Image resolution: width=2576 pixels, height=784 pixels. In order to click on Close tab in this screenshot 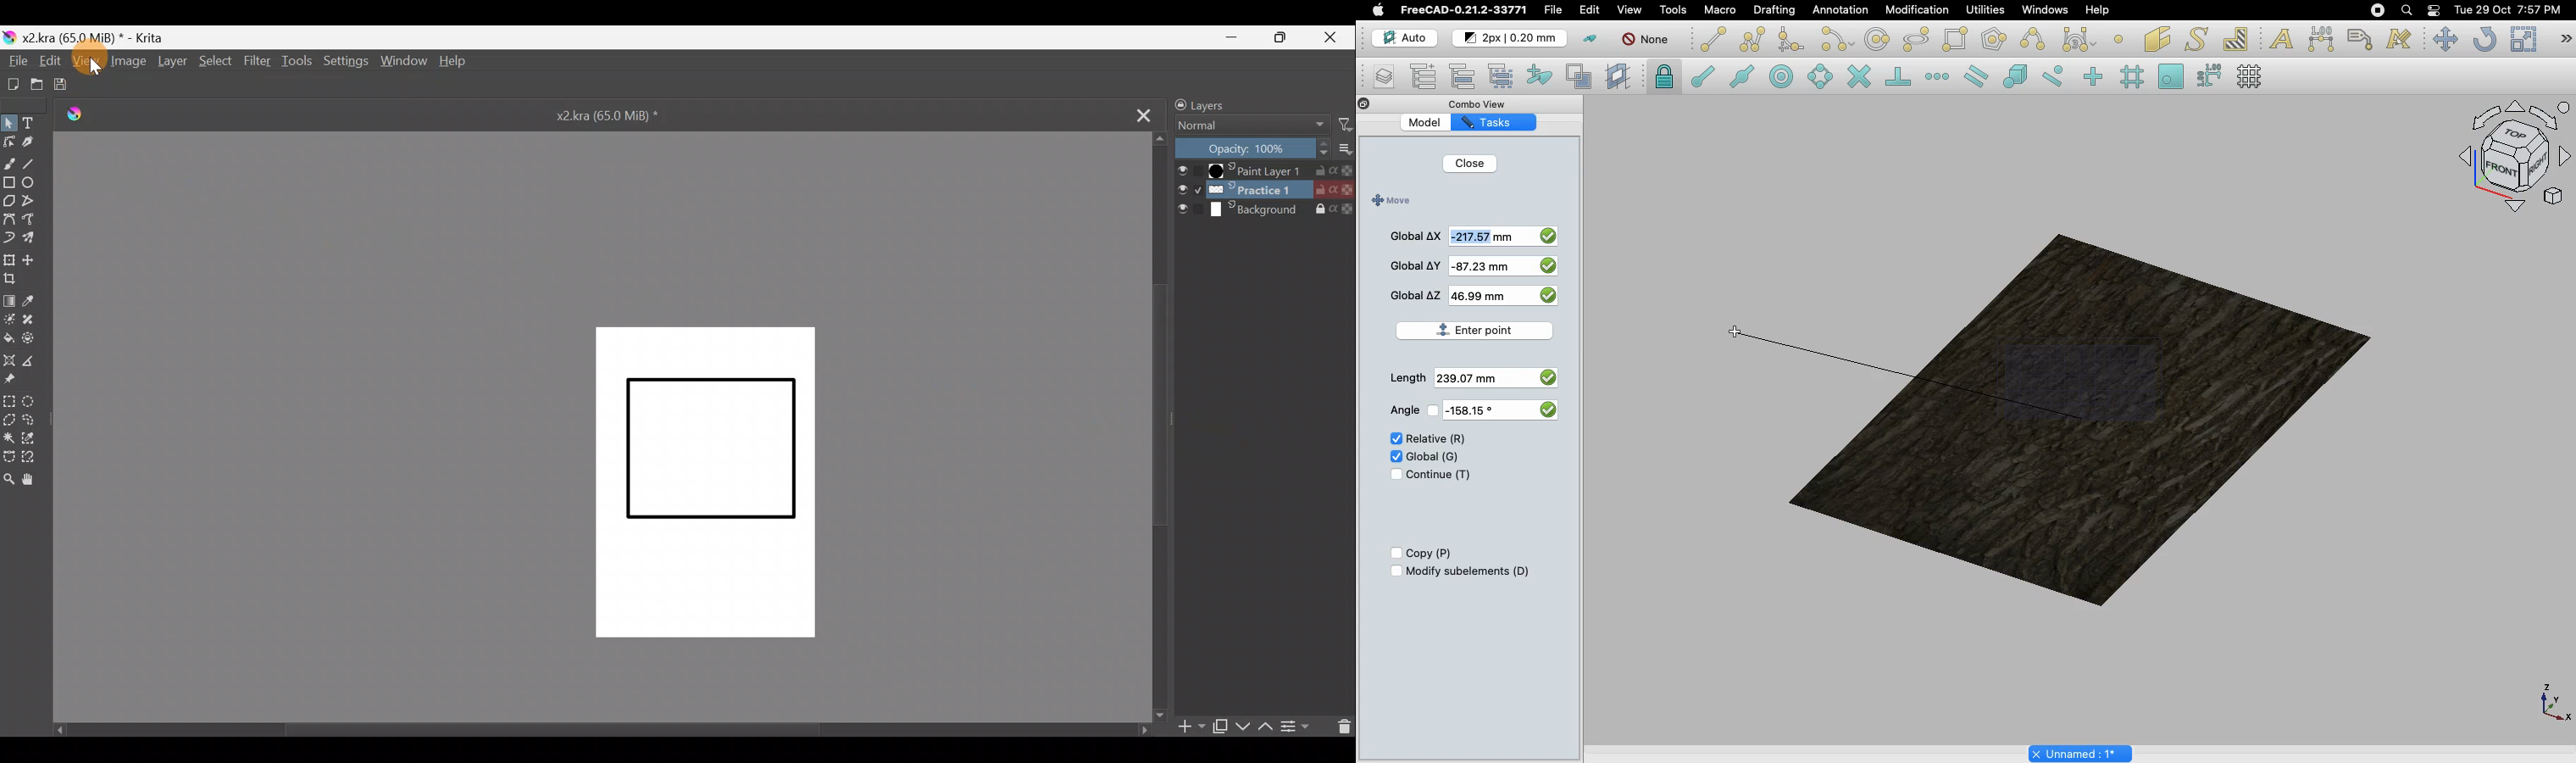, I will do `click(1133, 114)`.